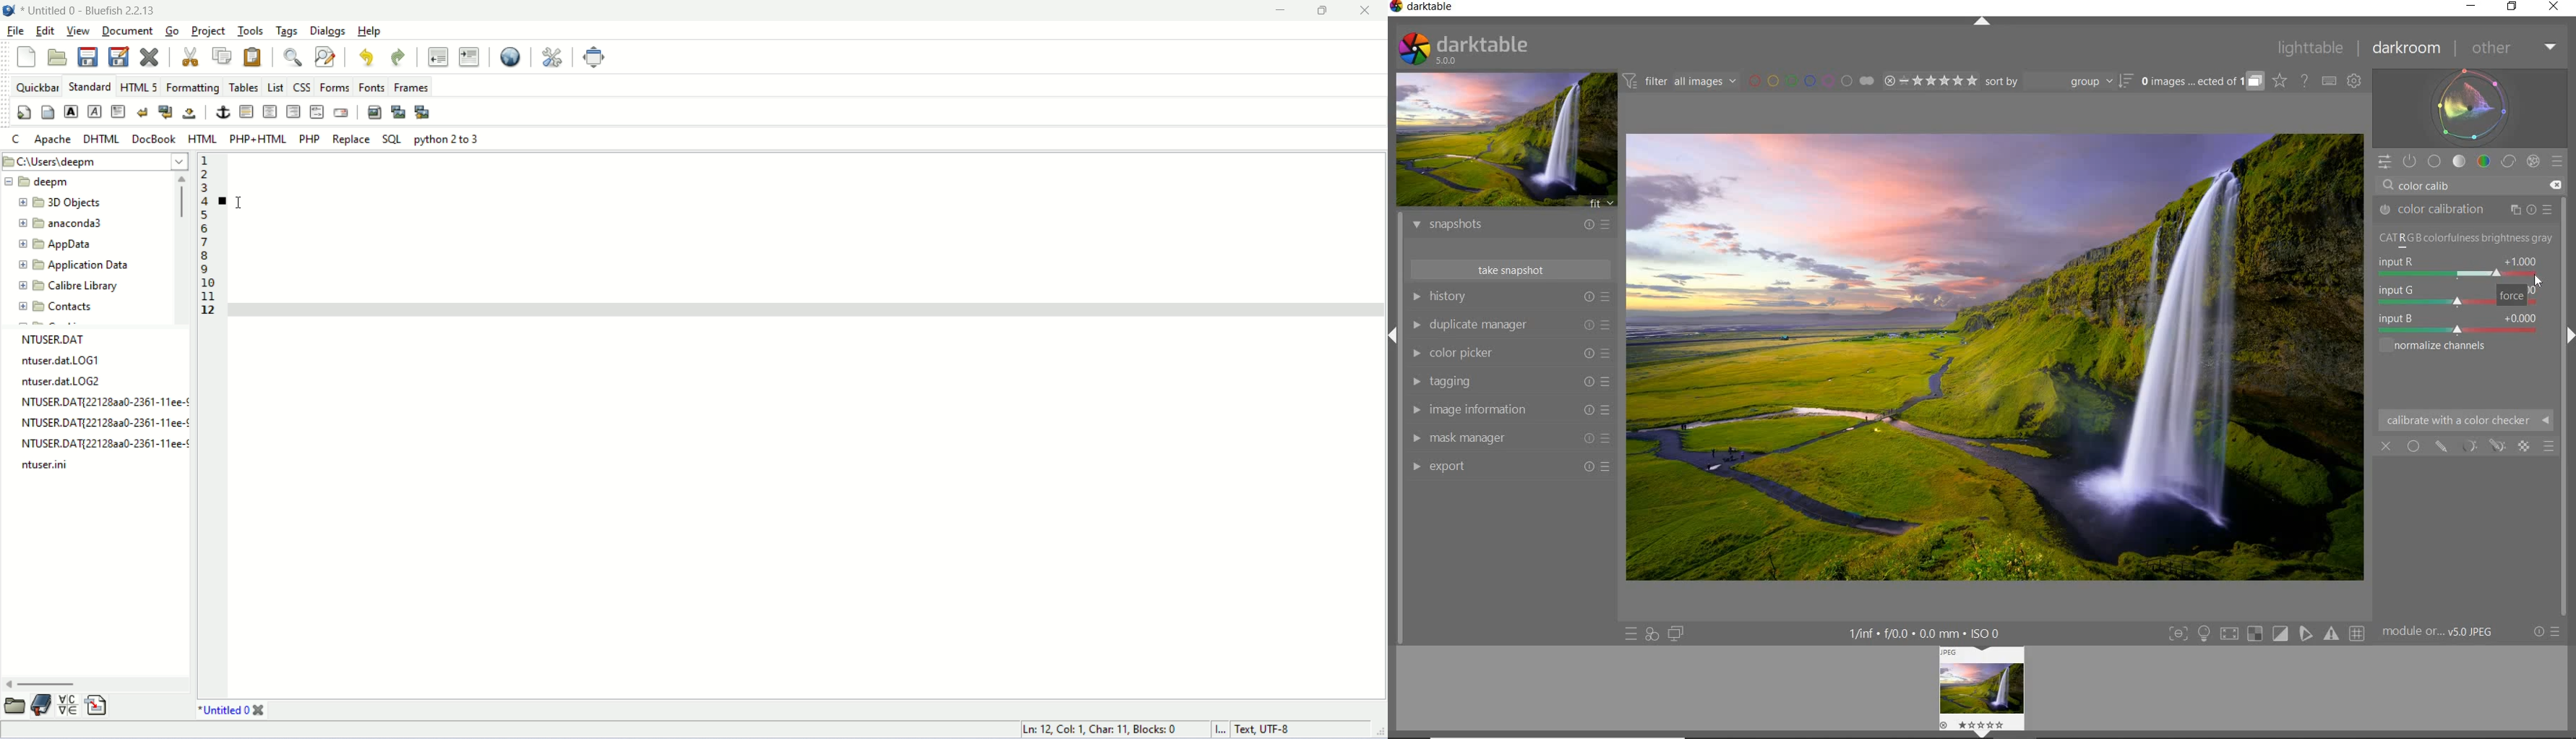  Describe the element at coordinates (92, 12) in the screenshot. I see `file` at that location.